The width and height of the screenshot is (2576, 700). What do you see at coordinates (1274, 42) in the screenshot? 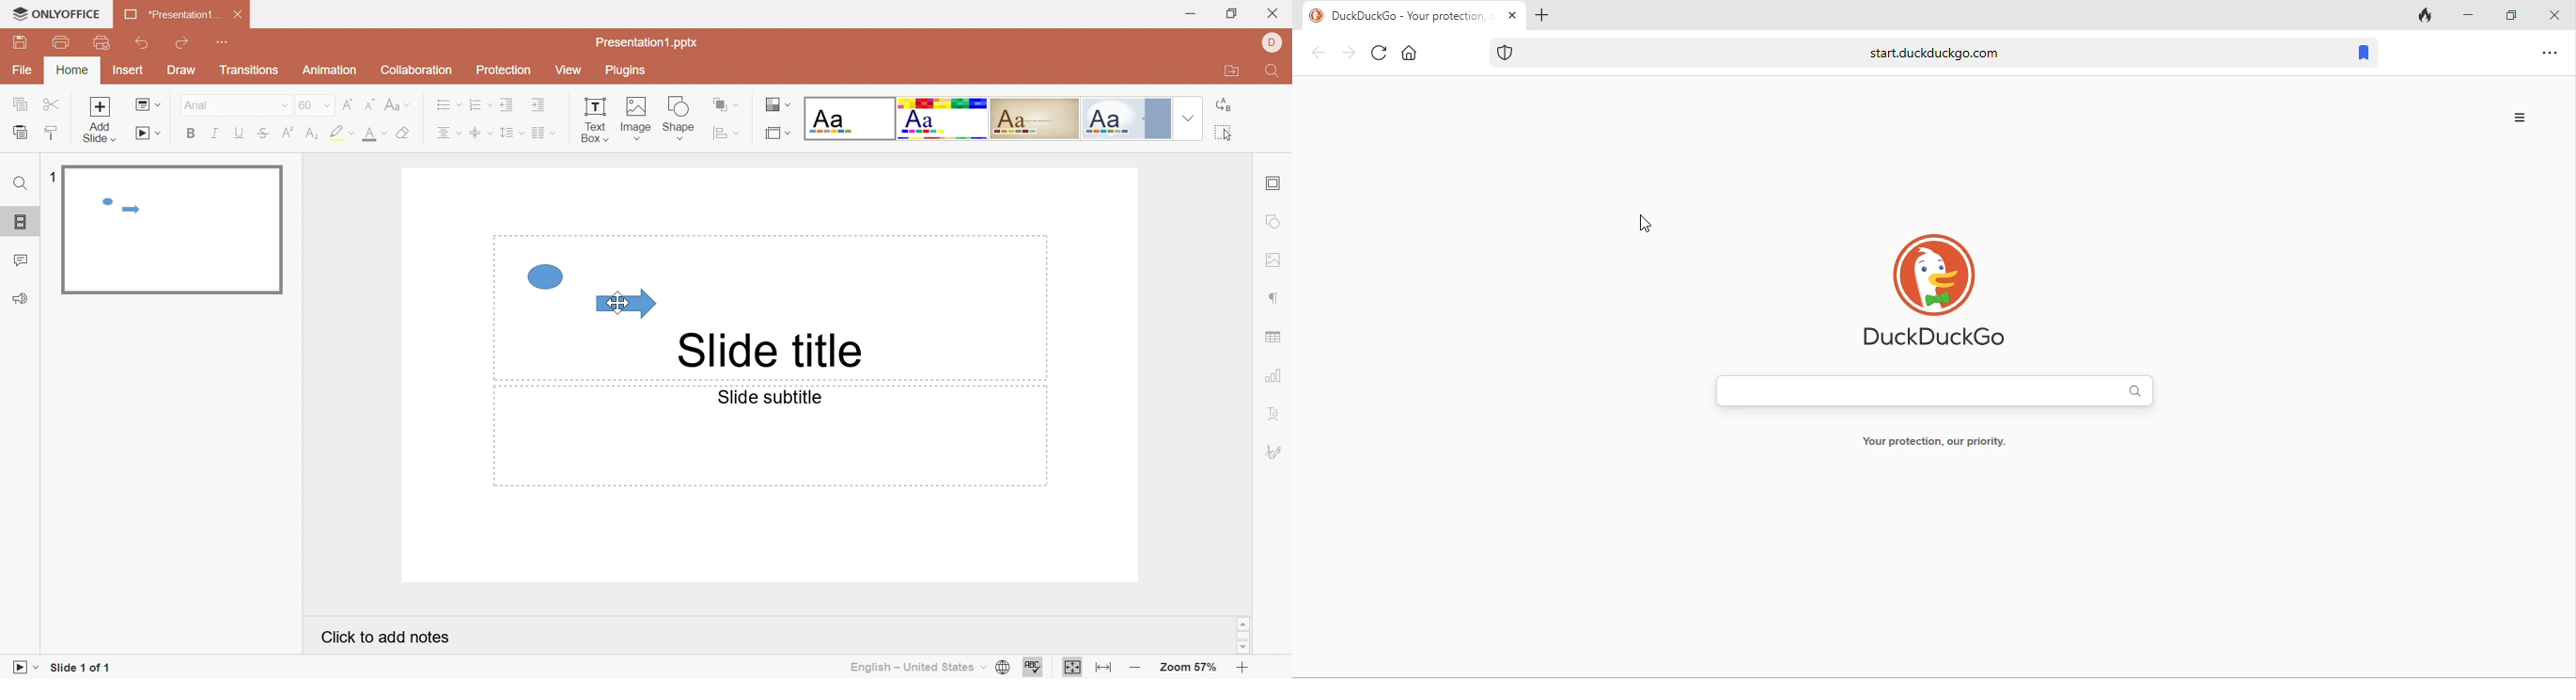
I see `DELL` at bounding box center [1274, 42].